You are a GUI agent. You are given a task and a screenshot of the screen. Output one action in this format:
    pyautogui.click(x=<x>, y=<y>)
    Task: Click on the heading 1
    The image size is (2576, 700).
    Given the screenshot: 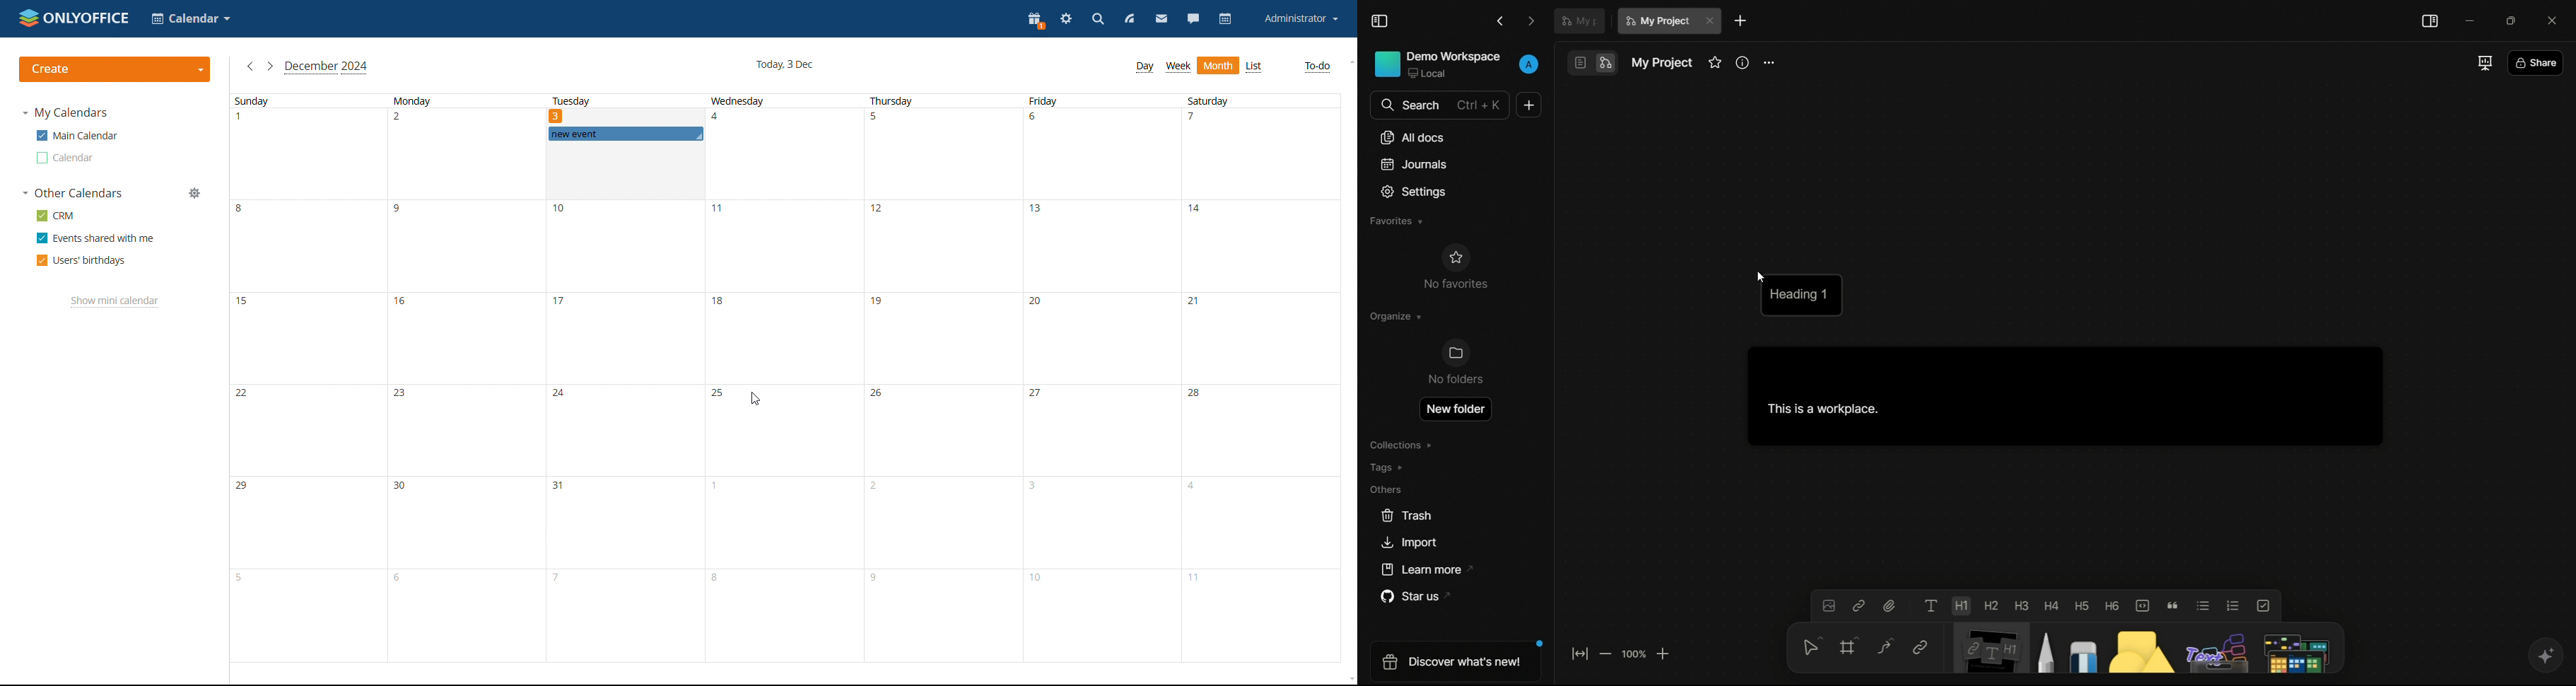 What is the action you would take?
    pyautogui.click(x=1962, y=607)
    